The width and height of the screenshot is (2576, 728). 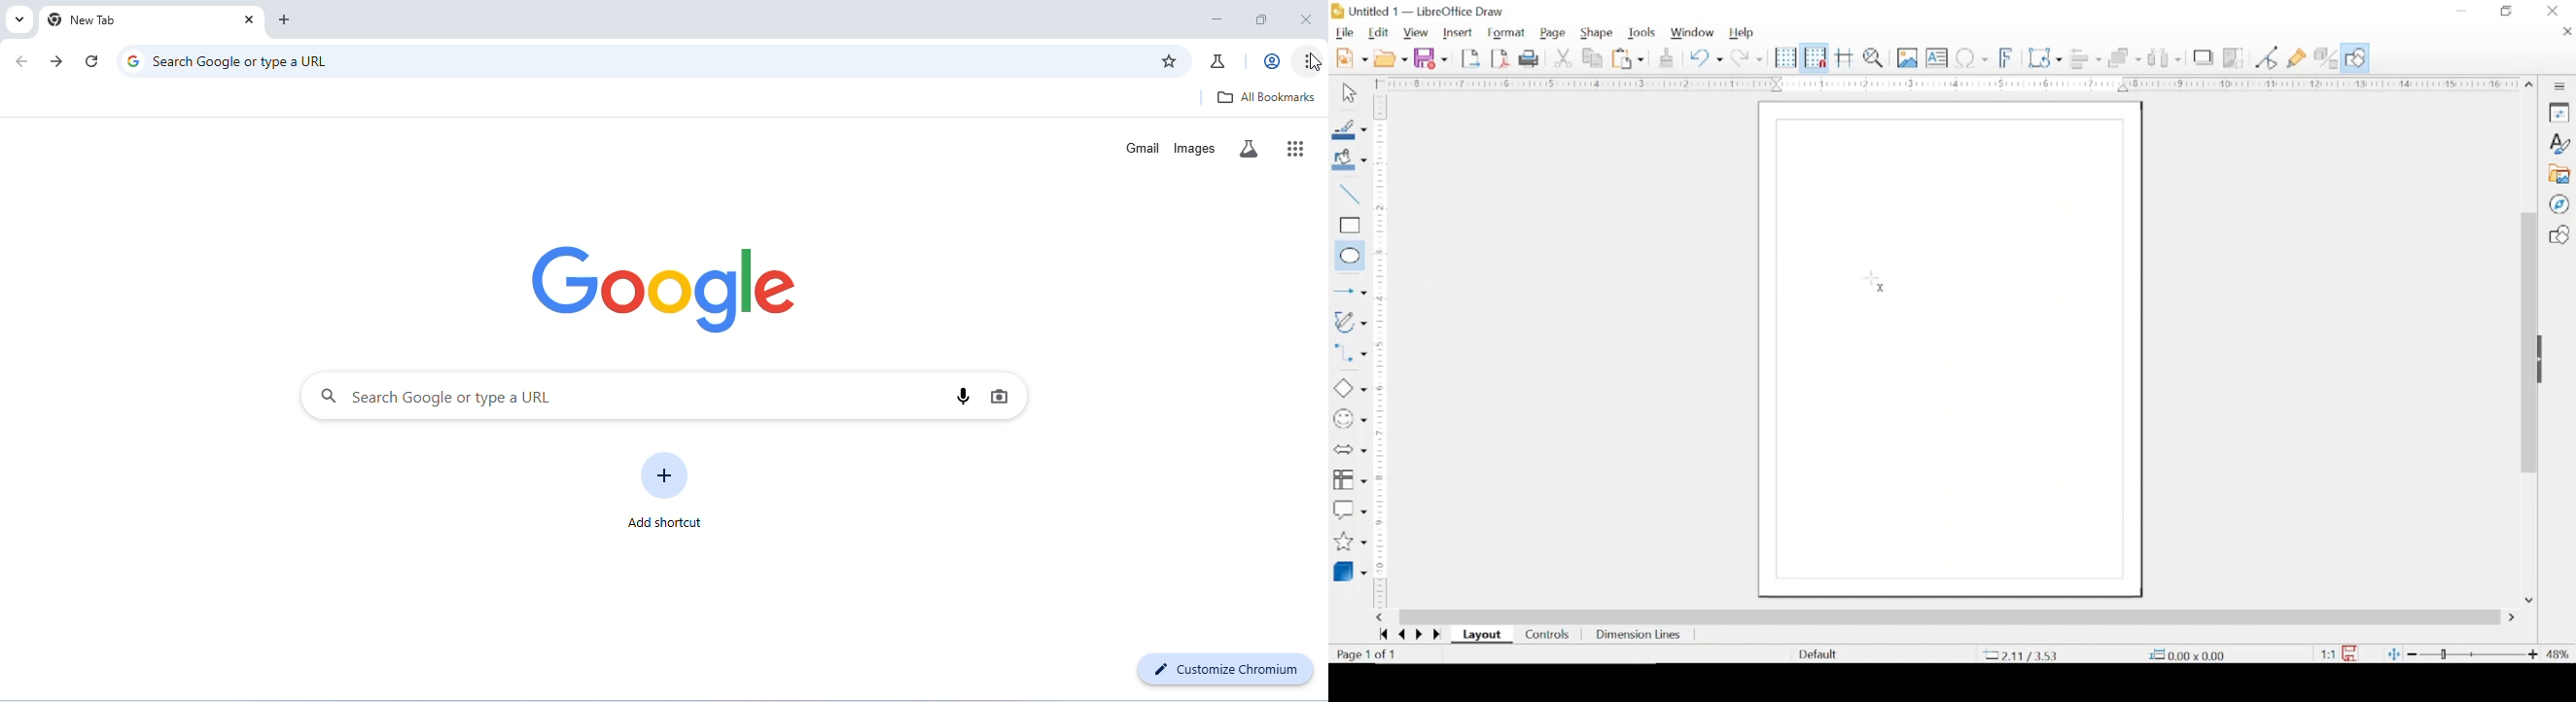 What do you see at coordinates (1436, 635) in the screenshot?
I see `go forwards` at bounding box center [1436, 635].